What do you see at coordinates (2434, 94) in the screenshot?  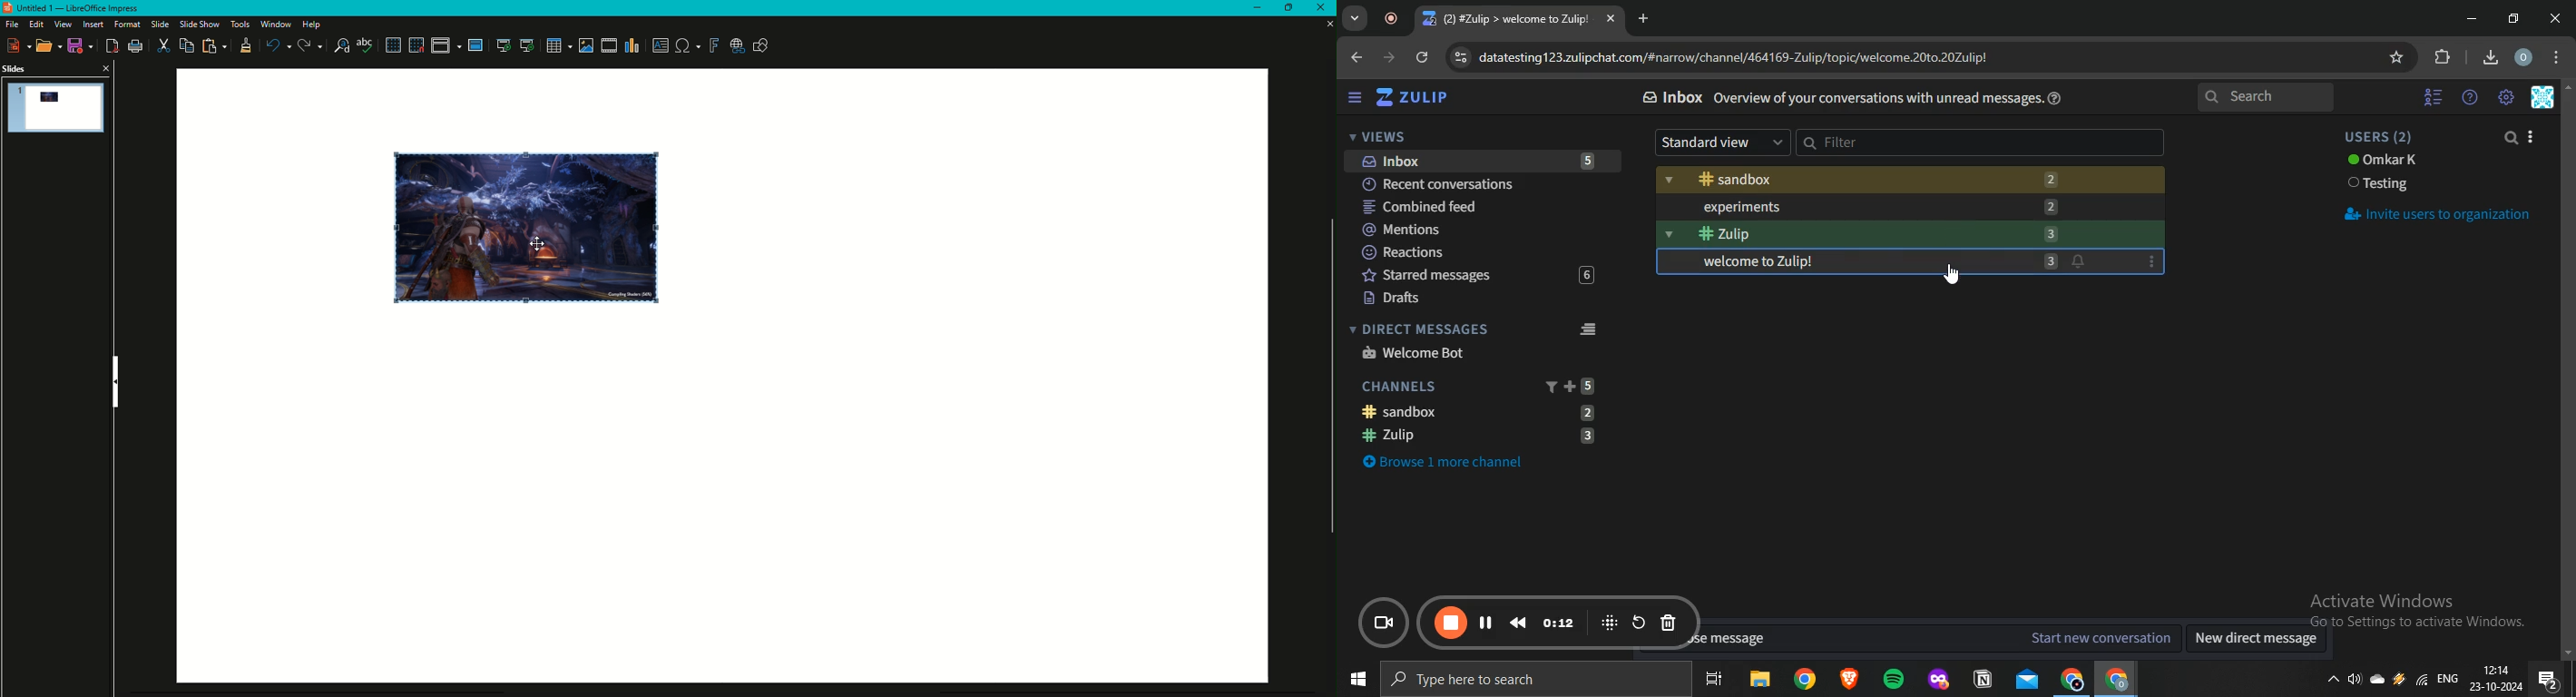 I see `hide user list menu` at bounding box center [2434, 94].